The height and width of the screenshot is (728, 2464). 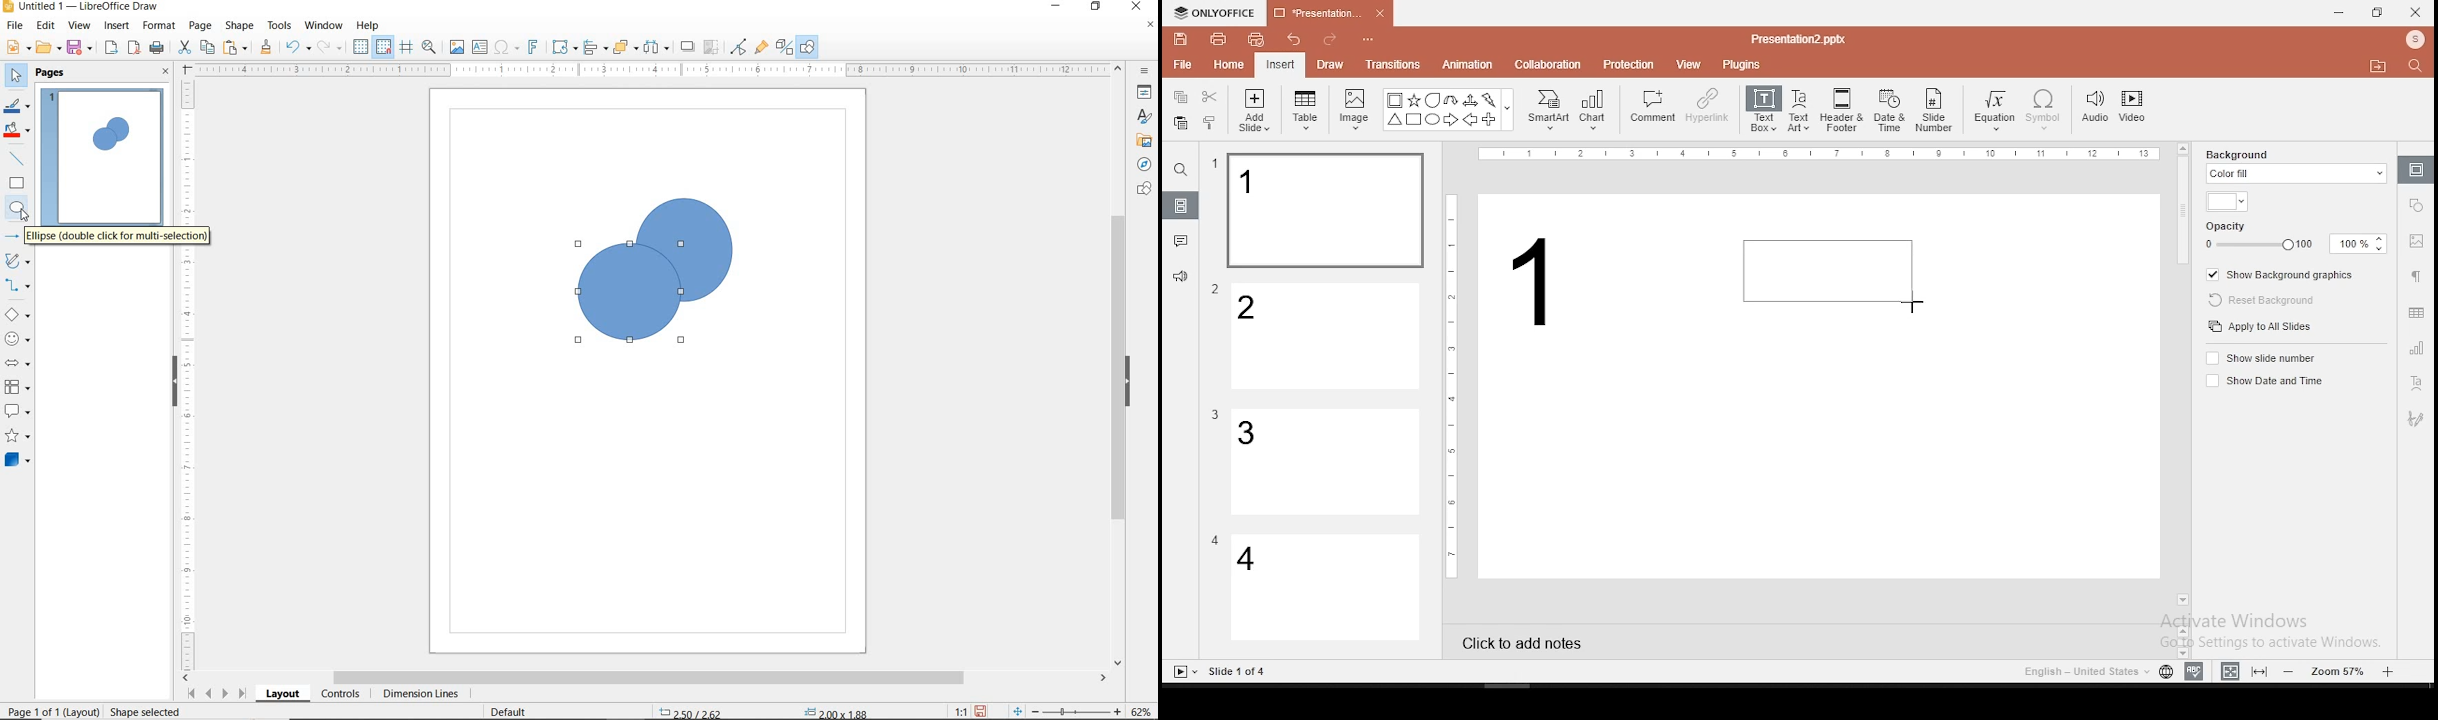 What do you see at coordinates (2279, 276) in the screenshot?
I see `show background graphics on/off` at bounding box center [2279, 276].